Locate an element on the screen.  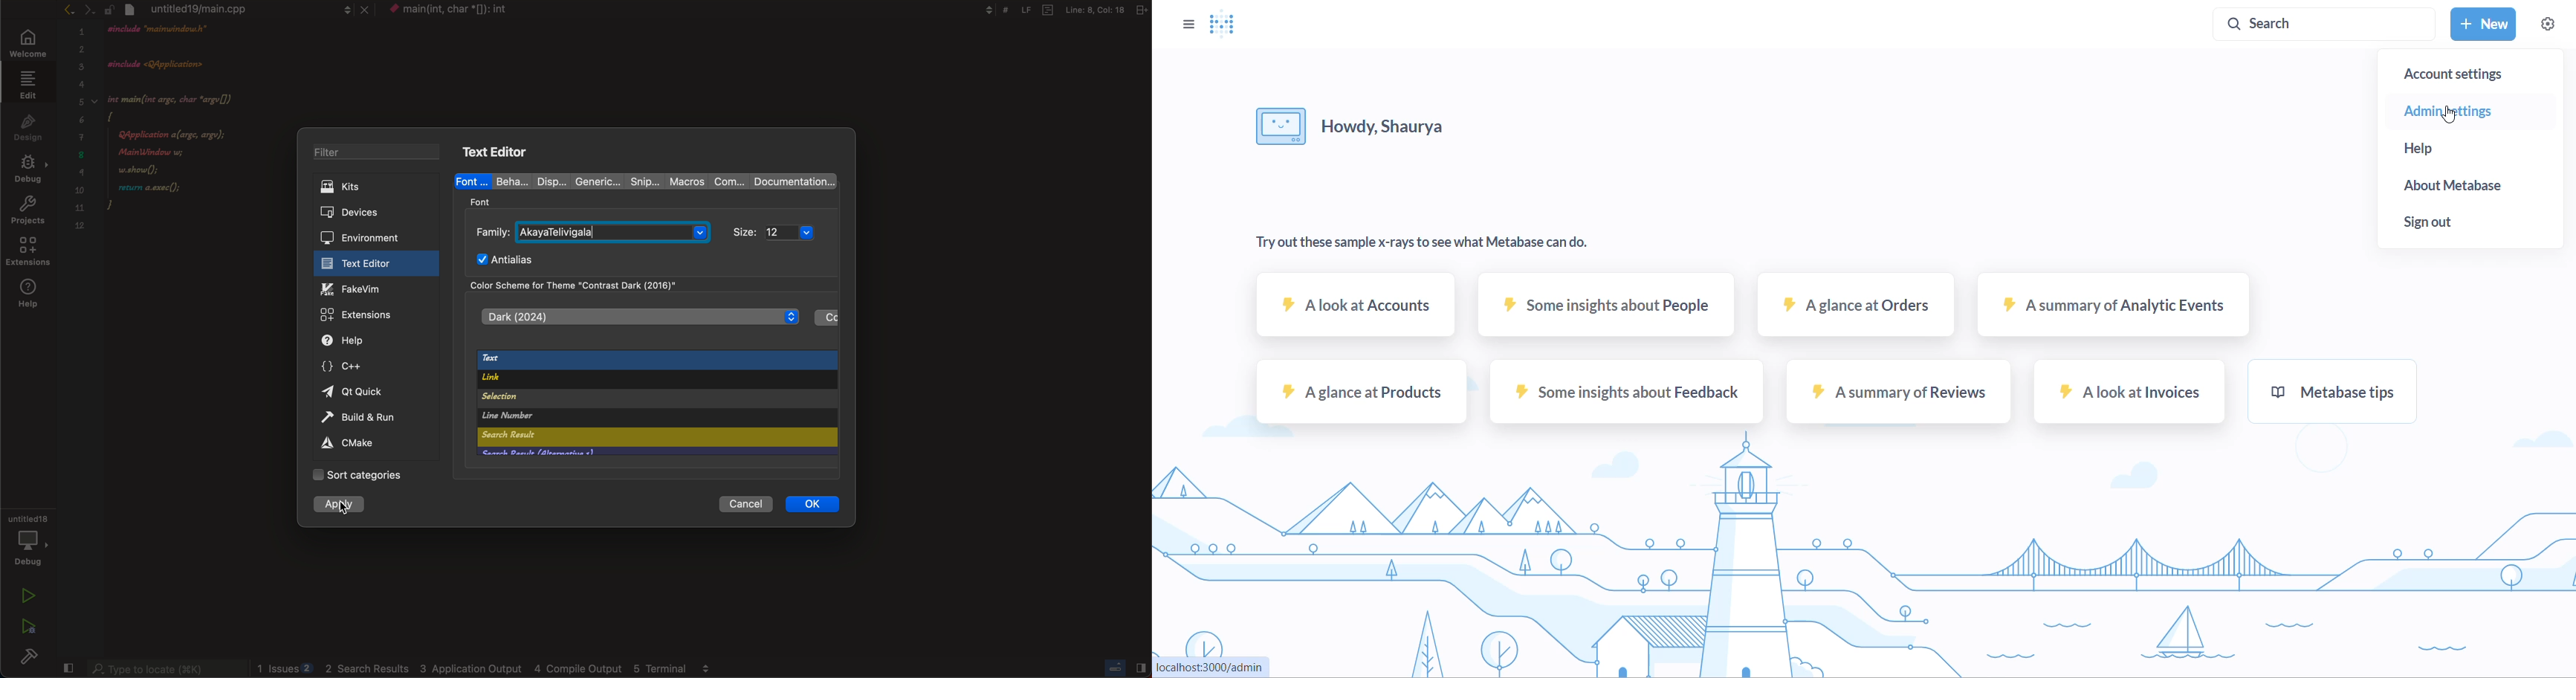
cursor is located at coordinates (2449, 116).